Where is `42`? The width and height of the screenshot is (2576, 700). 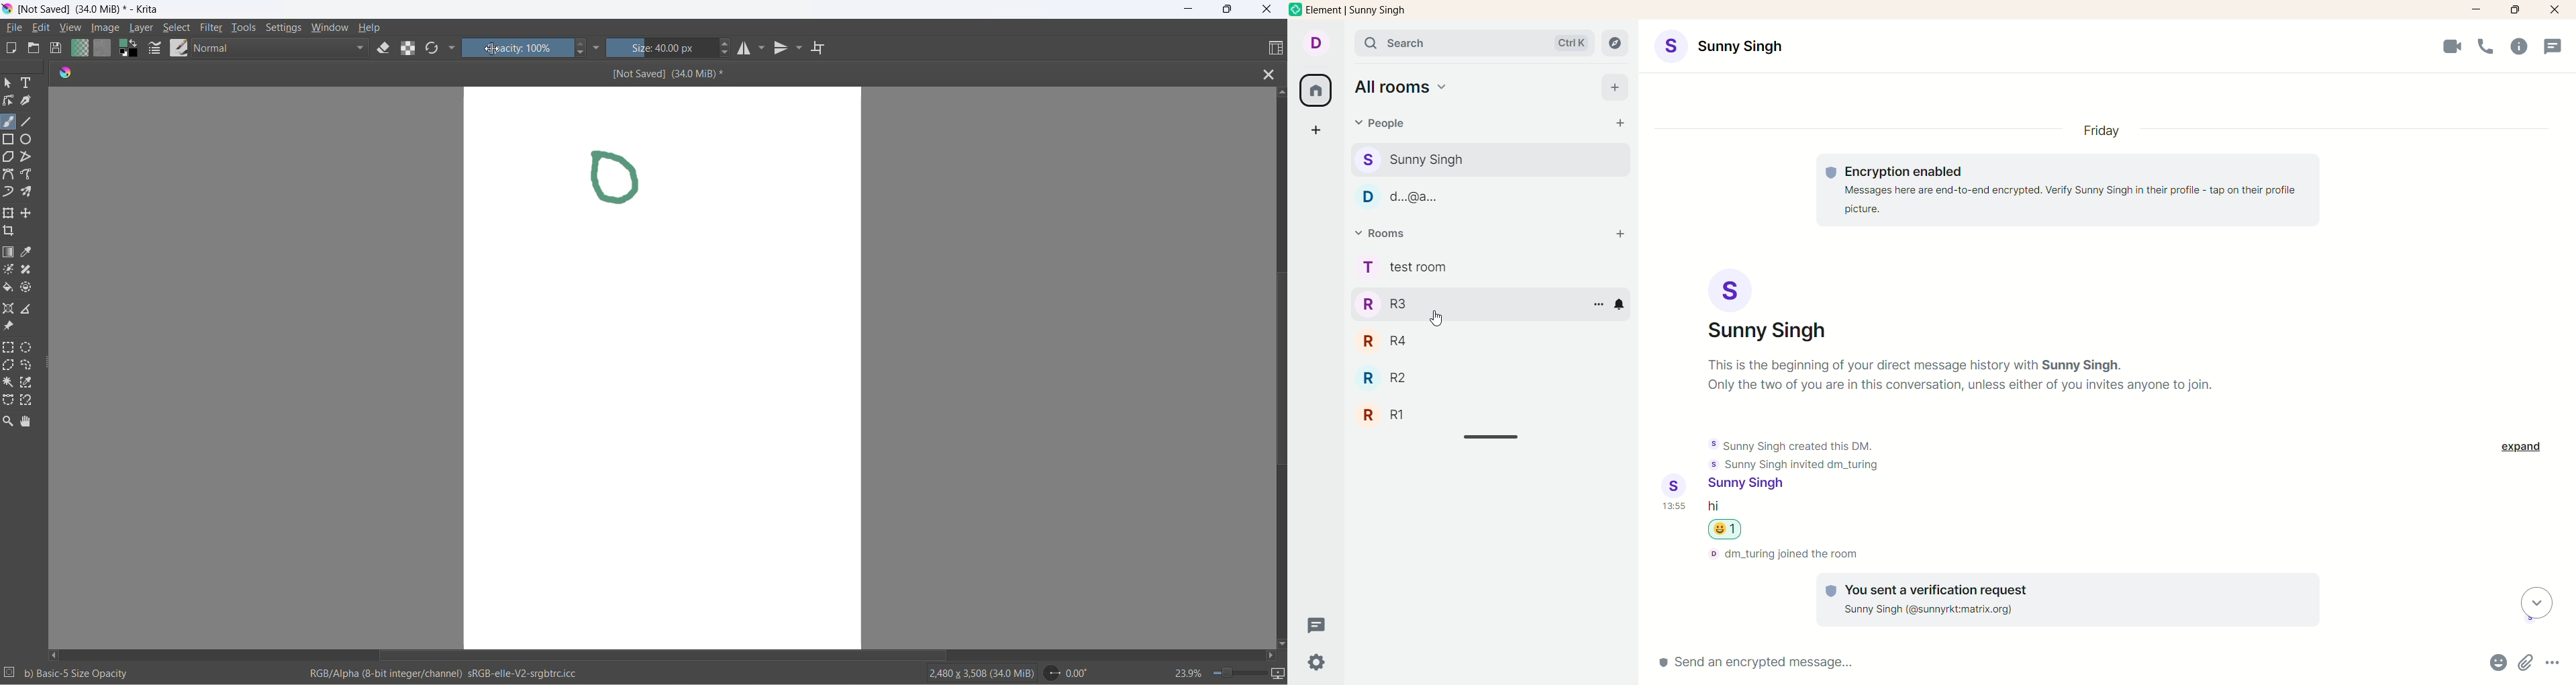
42 is located at coordinates (1392, 379).